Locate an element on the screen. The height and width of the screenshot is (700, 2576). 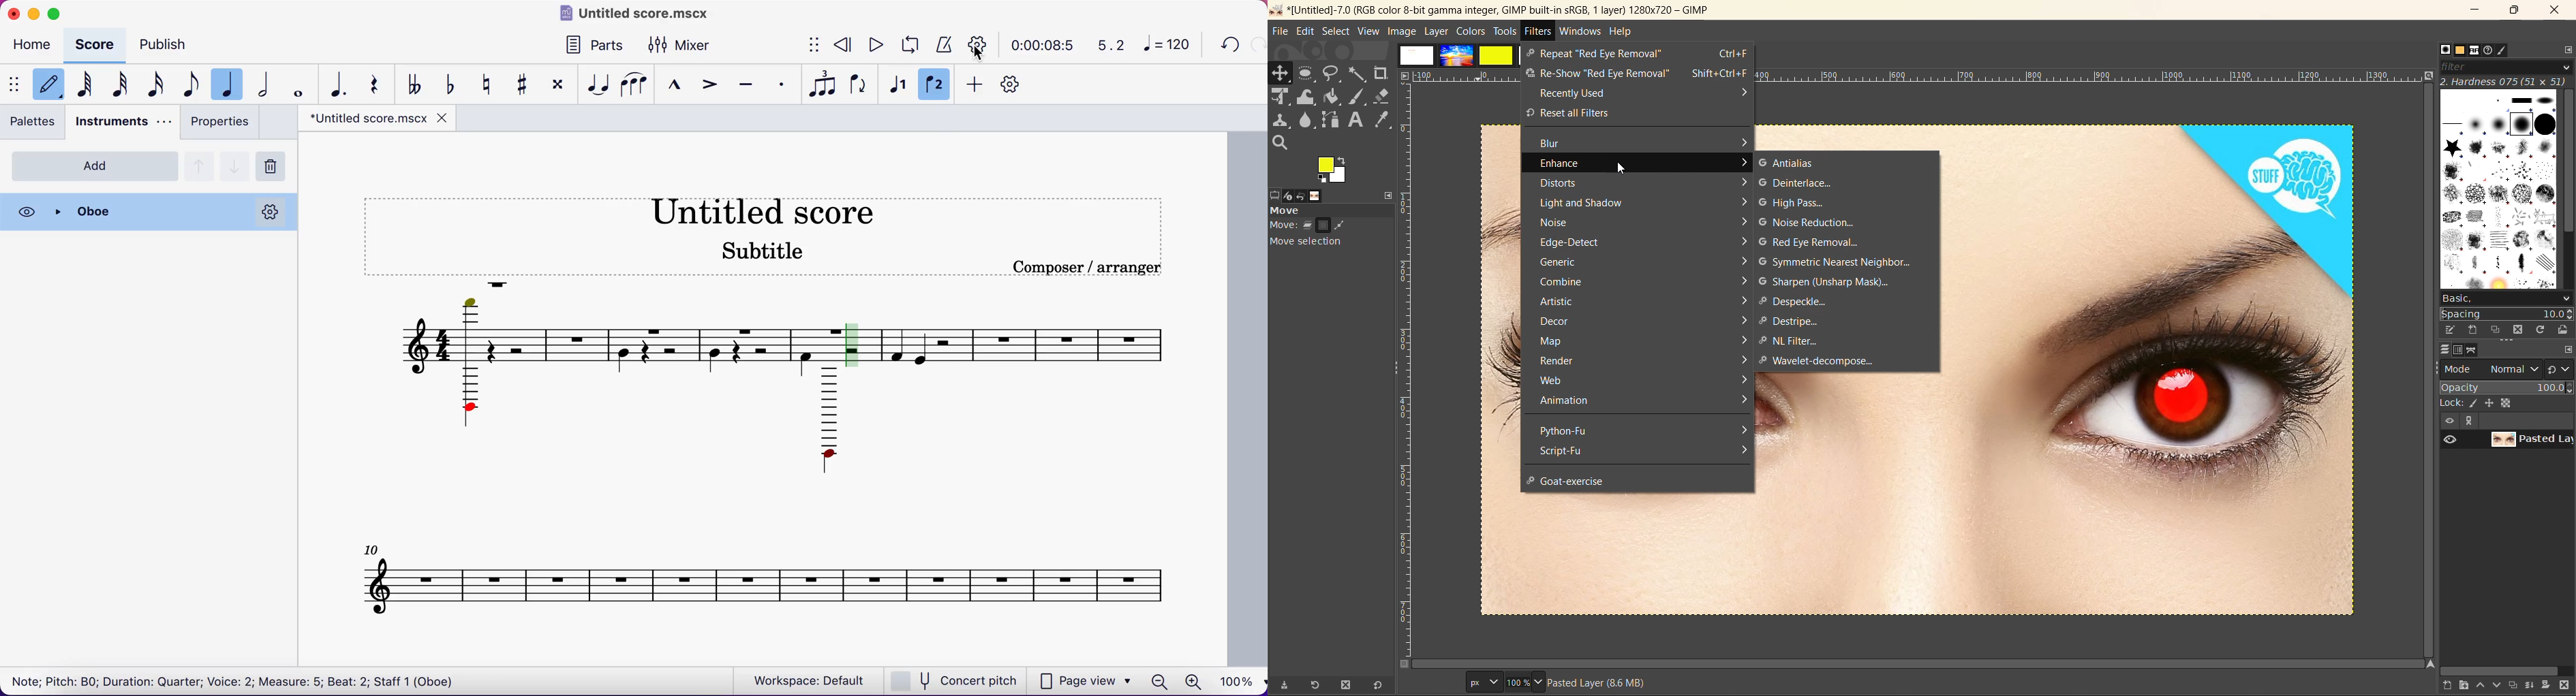
Untitled score.mscx is located at coordinates (637, 12).